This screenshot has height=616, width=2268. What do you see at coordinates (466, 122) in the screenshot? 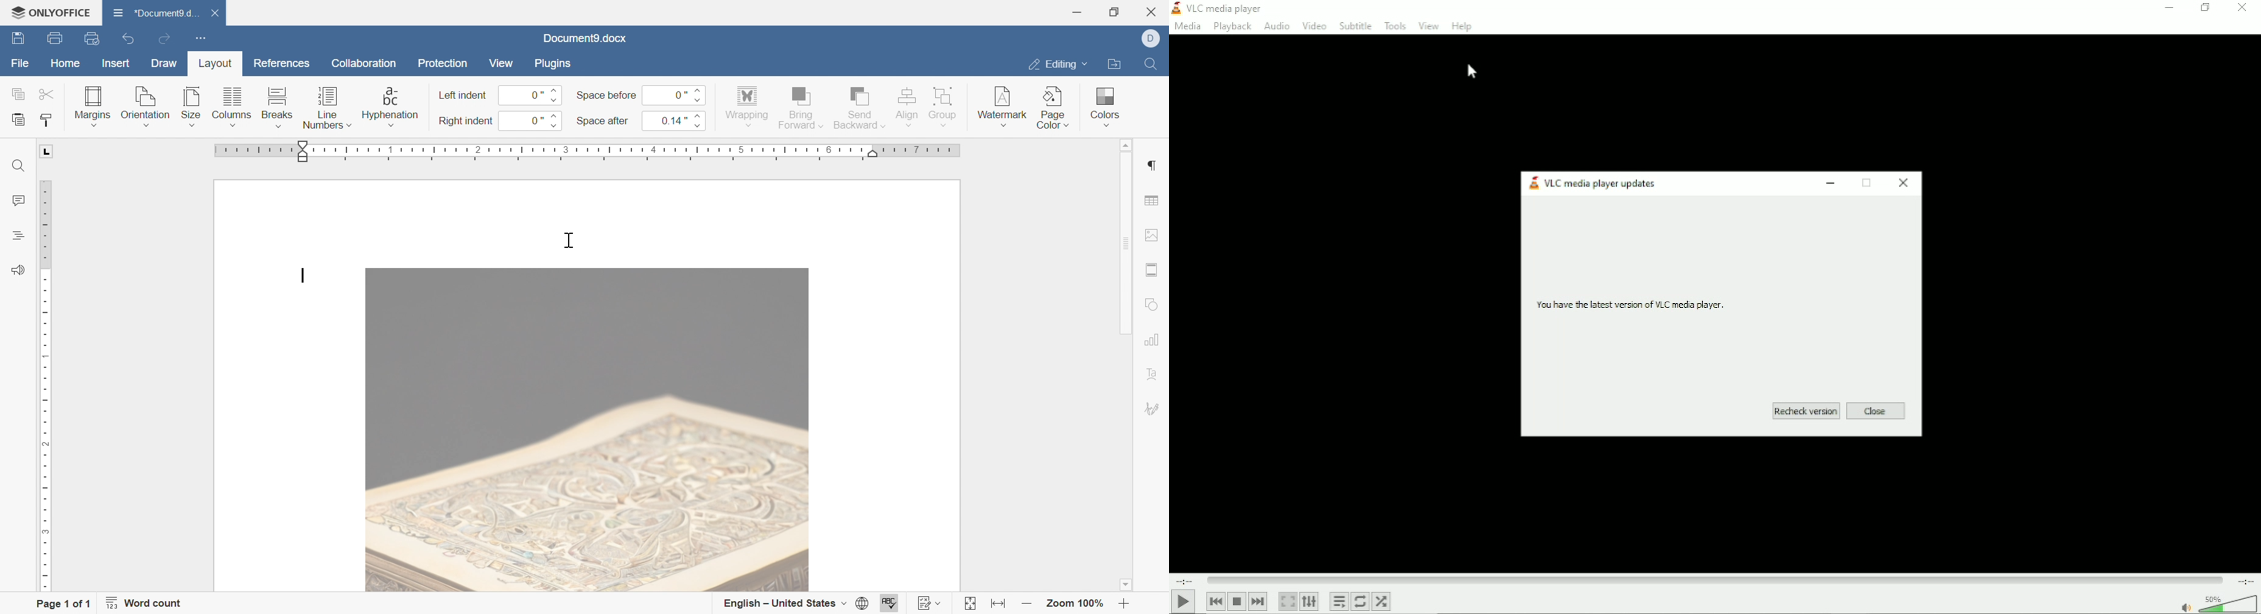
I see `right indent` at bounding box center [466, 122].